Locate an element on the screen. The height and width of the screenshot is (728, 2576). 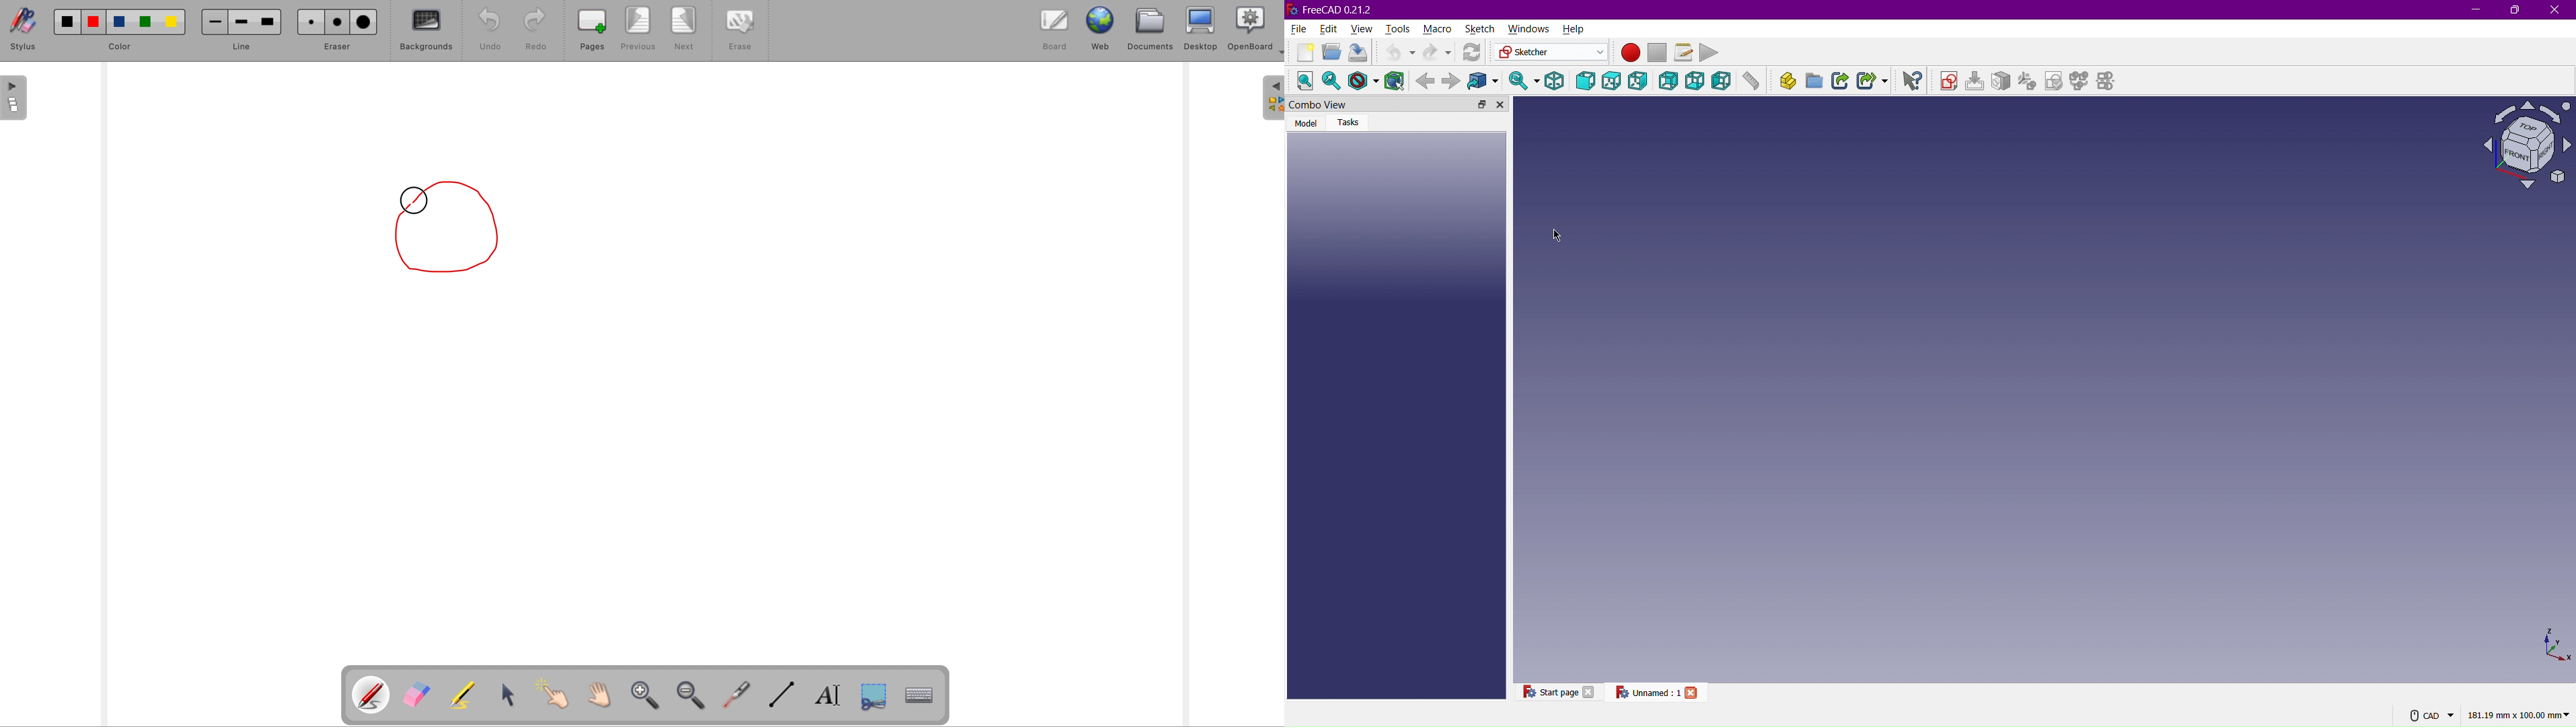
Isometric is located at coordinates (1555, 79).